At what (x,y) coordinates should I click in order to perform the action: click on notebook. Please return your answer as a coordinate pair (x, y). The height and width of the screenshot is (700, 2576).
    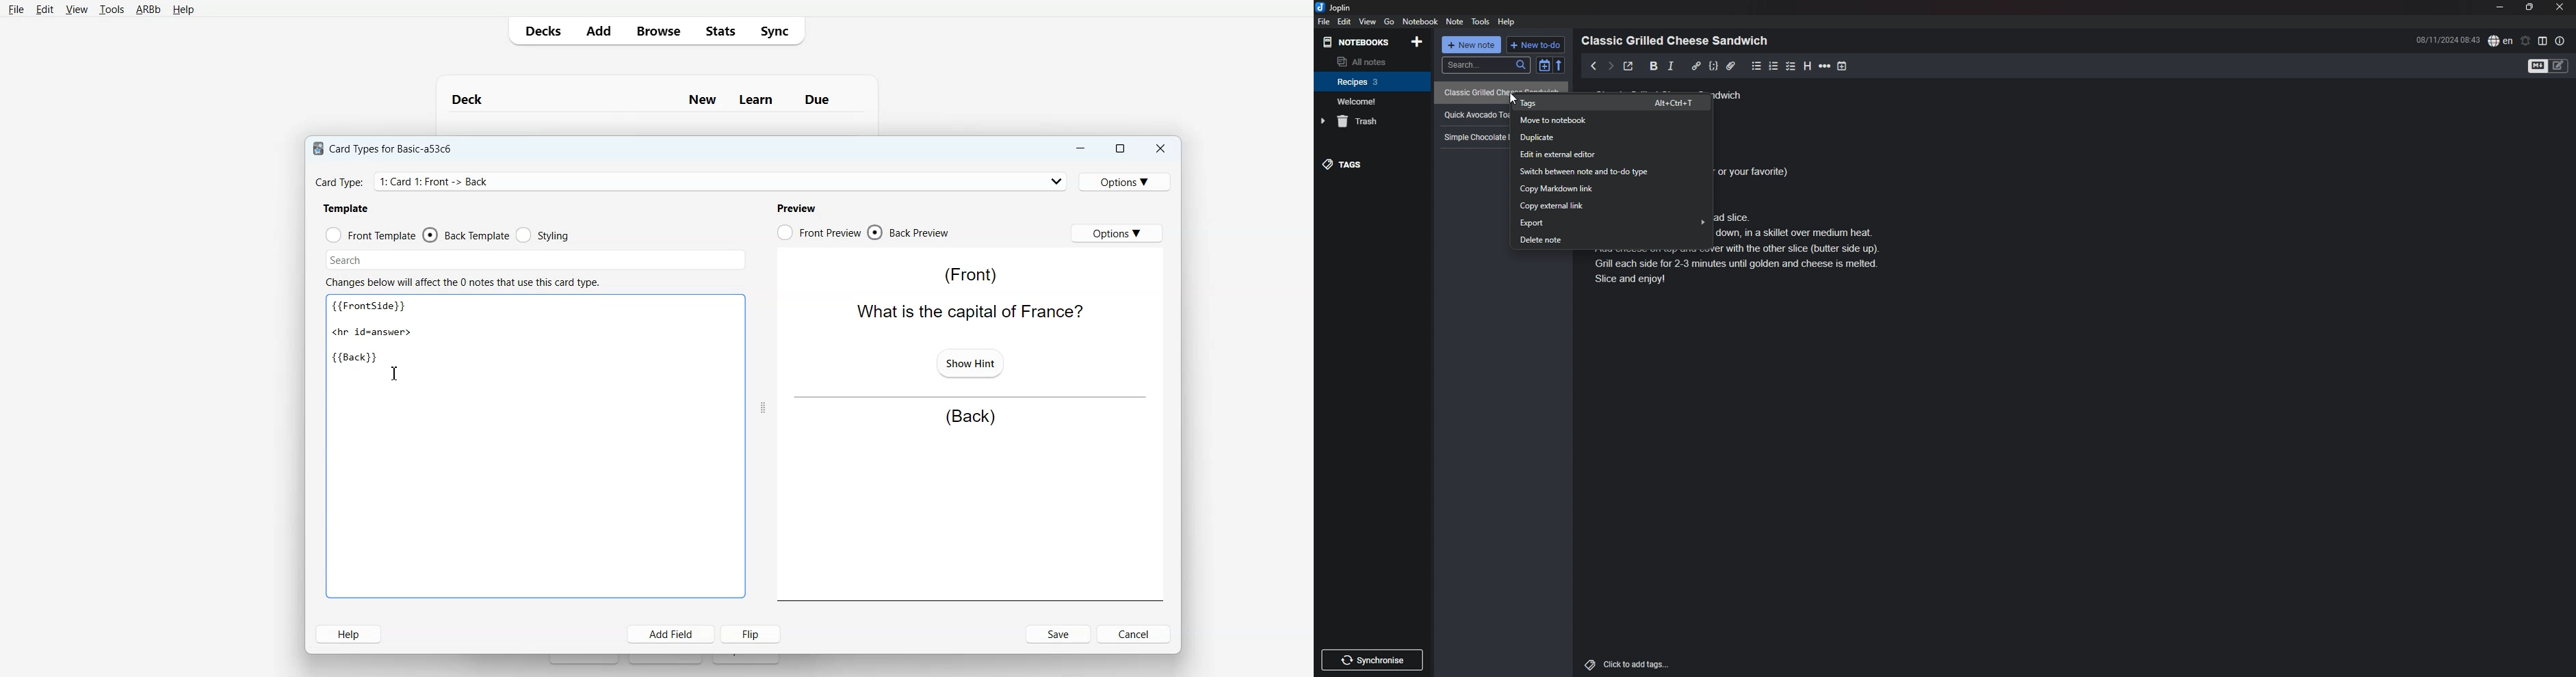
    Looking at the image, I should click on (1422, 21).